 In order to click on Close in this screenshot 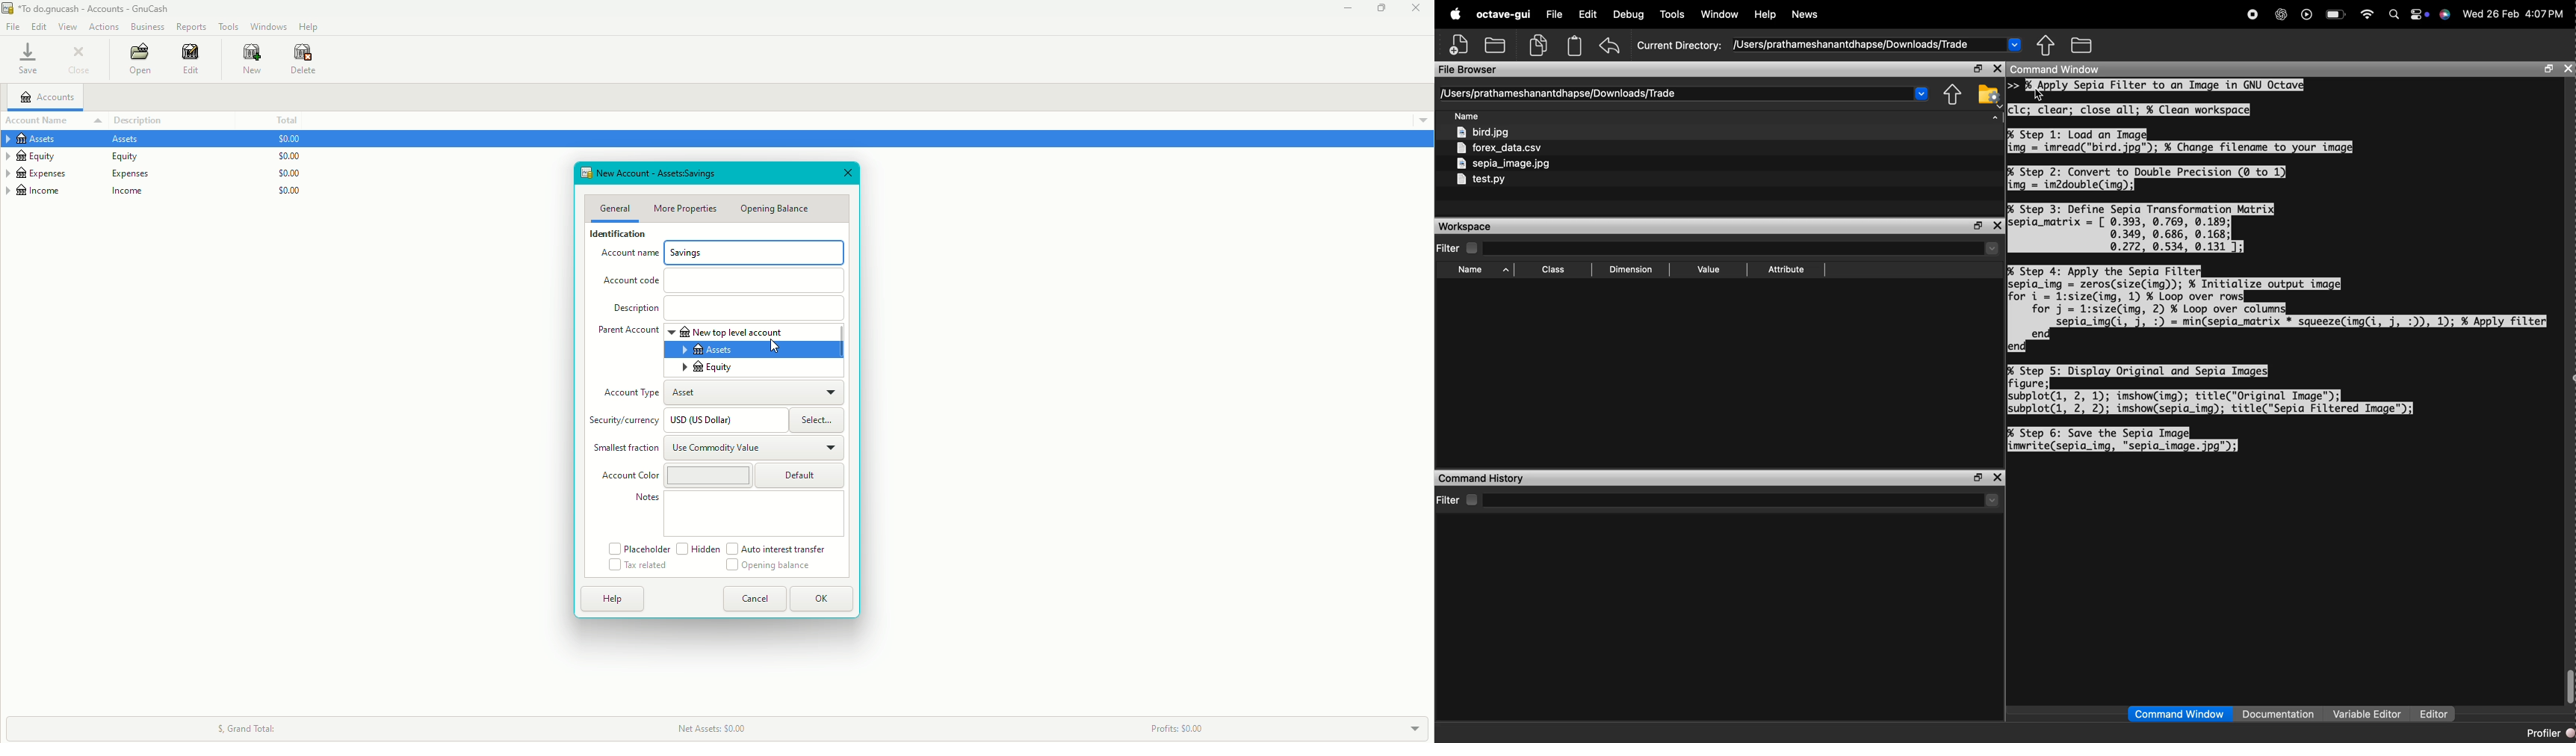, I will do `click(849, 173)`.